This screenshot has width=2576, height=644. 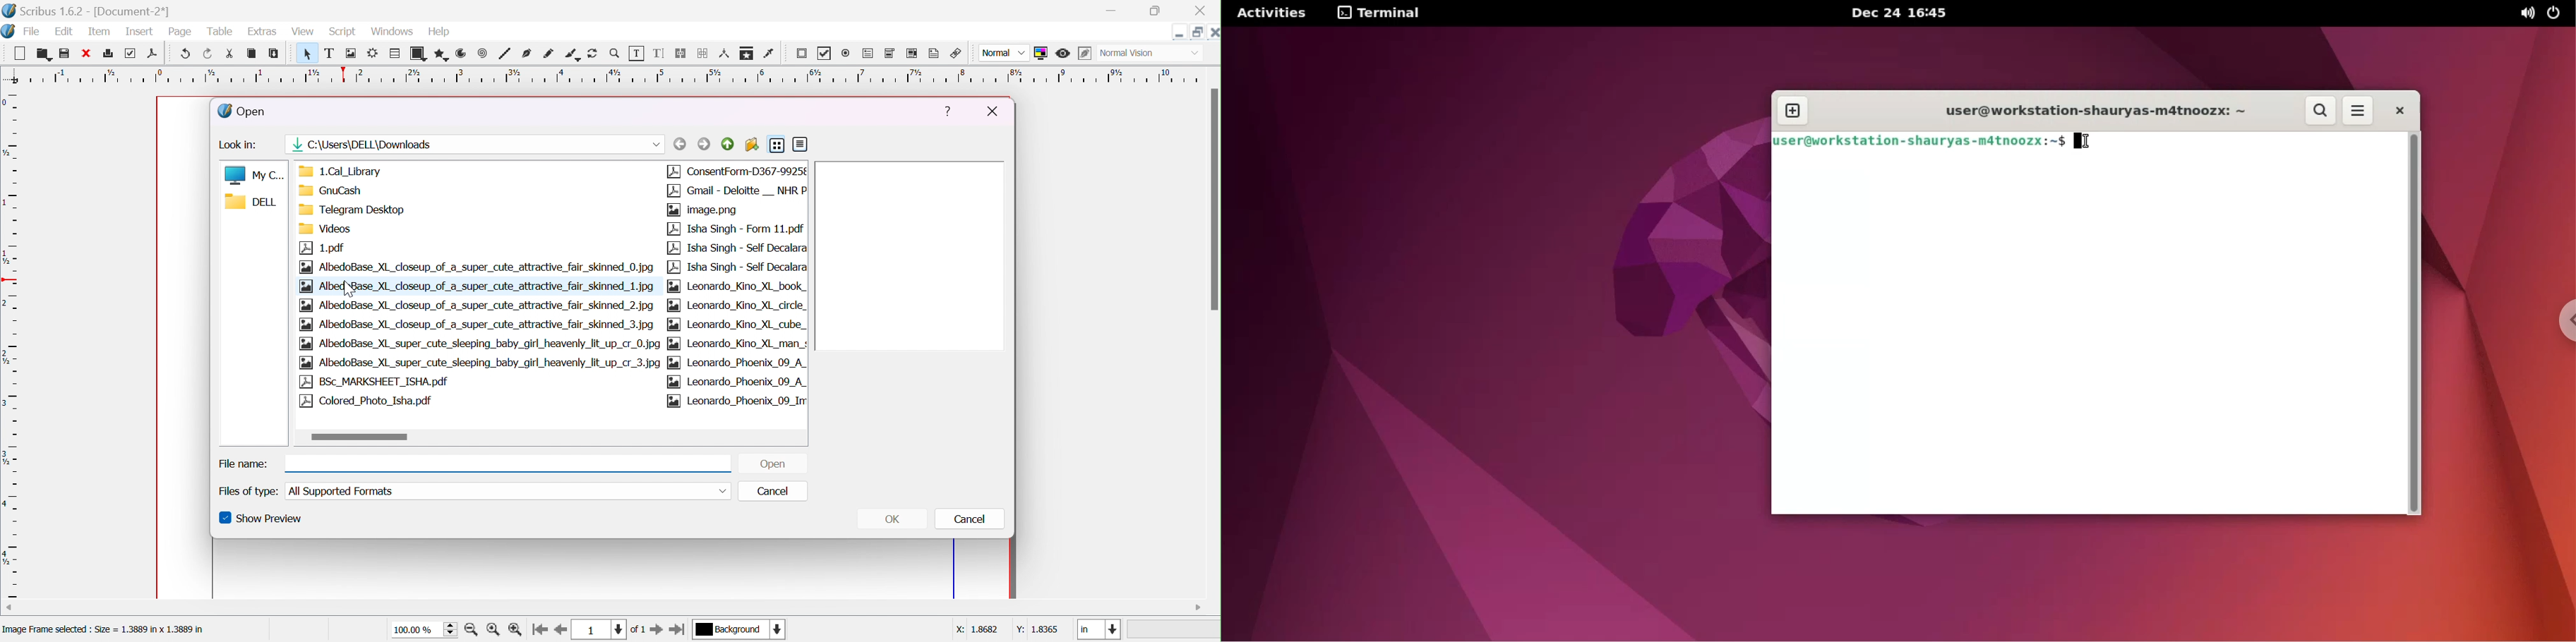 I want to click on  Gmail - Deloitte __ NHR P, so click(x=742, y=191).